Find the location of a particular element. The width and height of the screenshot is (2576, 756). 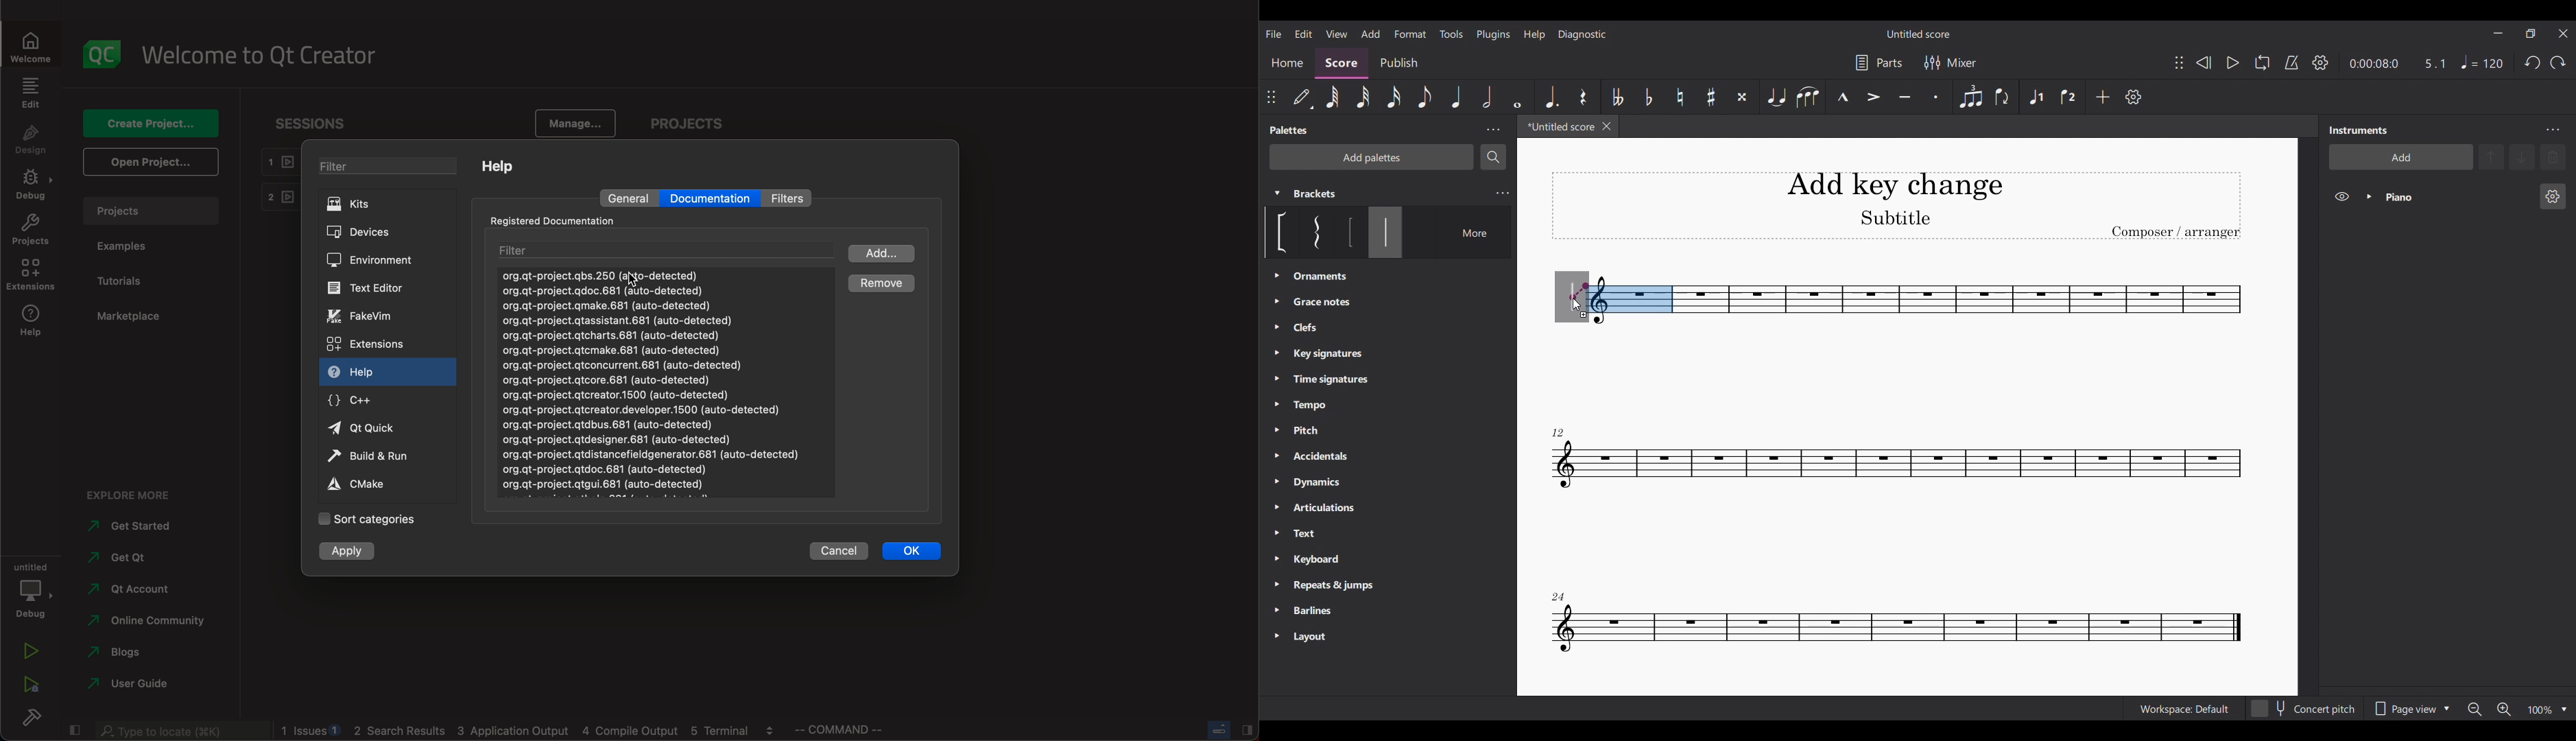

explore is located at coordinates (141, 498).